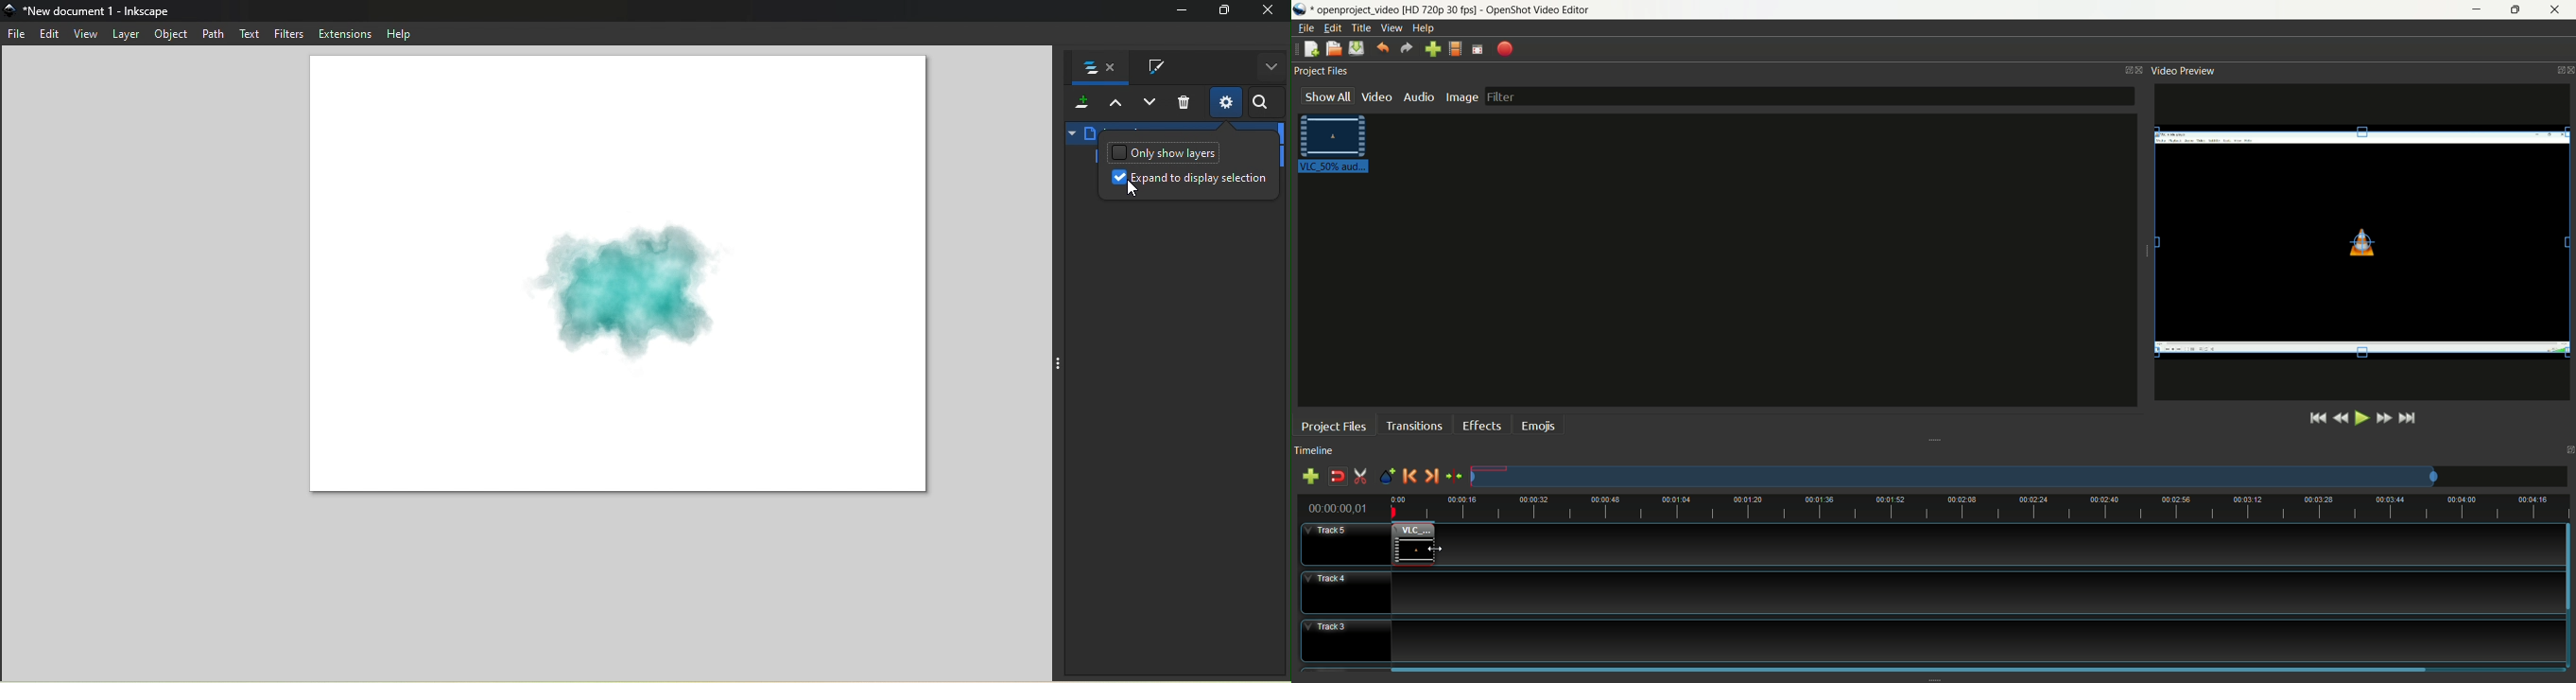 The width and height of the screenshot is (2576, 700). I want to click on jump to the end, so click(2409, 419).